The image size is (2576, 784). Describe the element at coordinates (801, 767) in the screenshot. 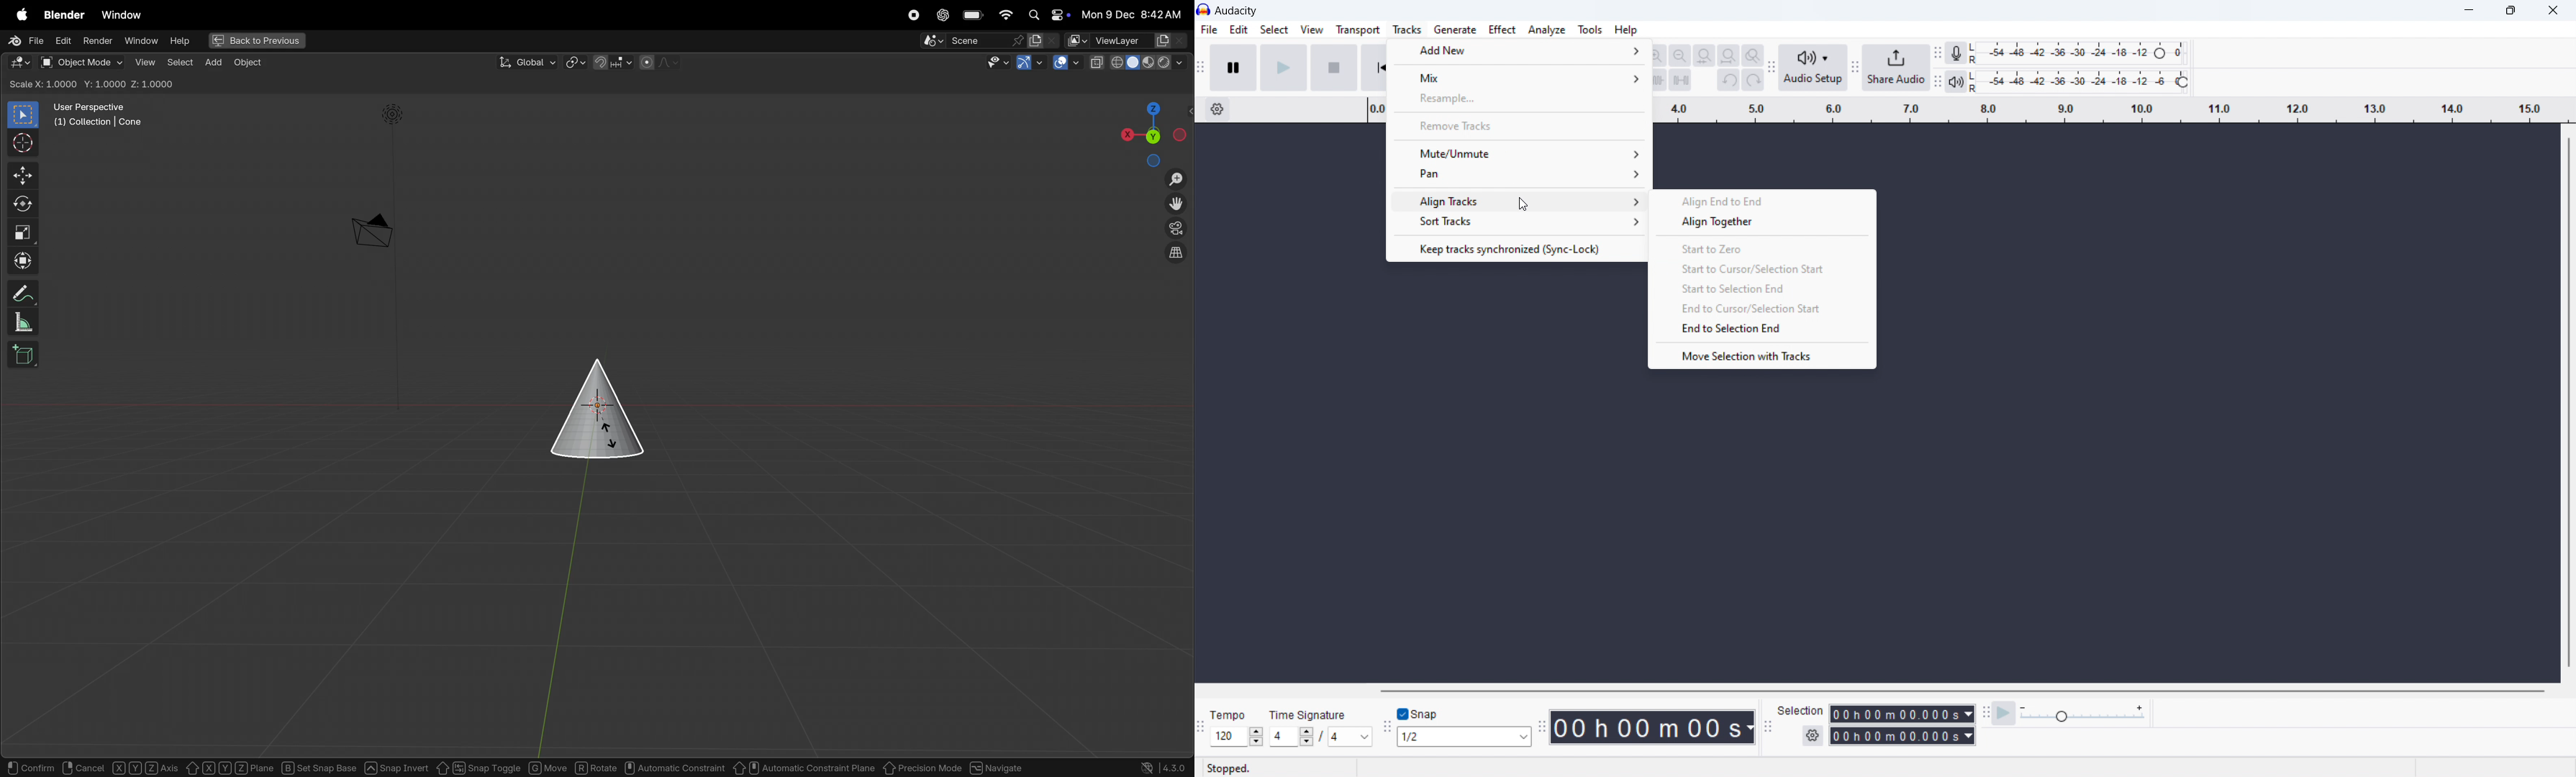

I see `automatic constraint pane` at that location.